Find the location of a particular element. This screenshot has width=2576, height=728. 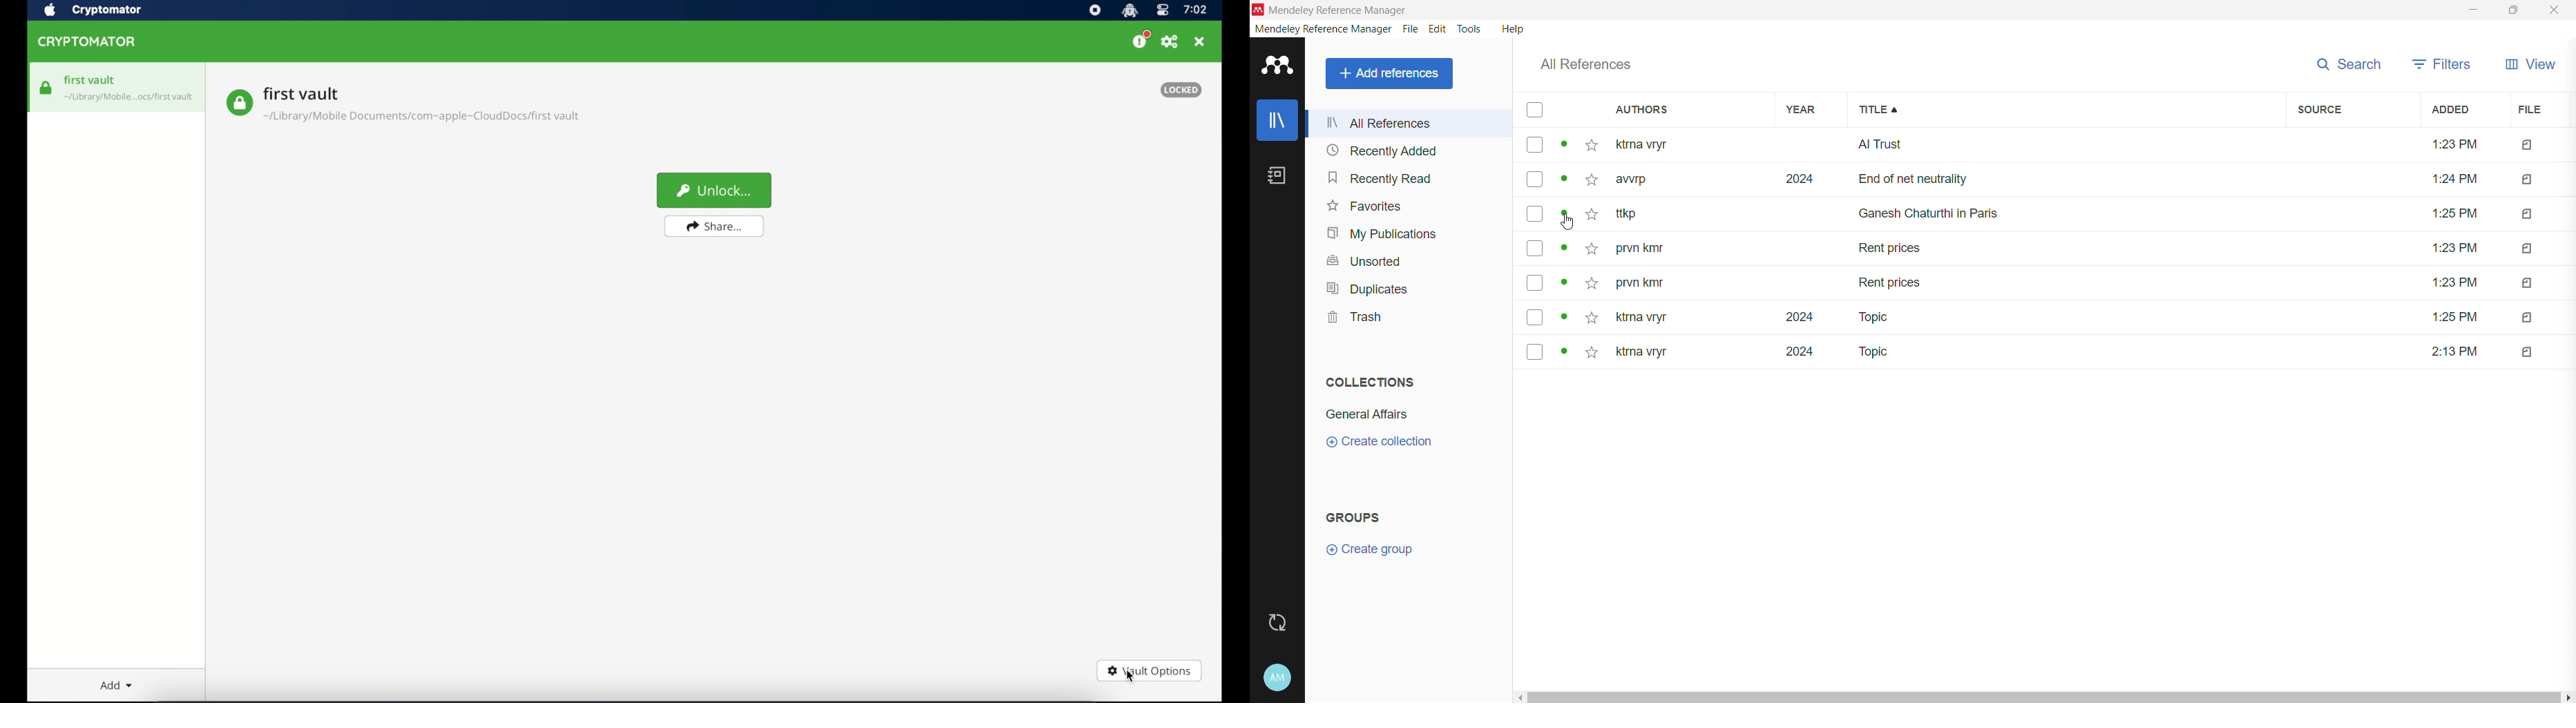

File is located at coordinates (1411, 30).